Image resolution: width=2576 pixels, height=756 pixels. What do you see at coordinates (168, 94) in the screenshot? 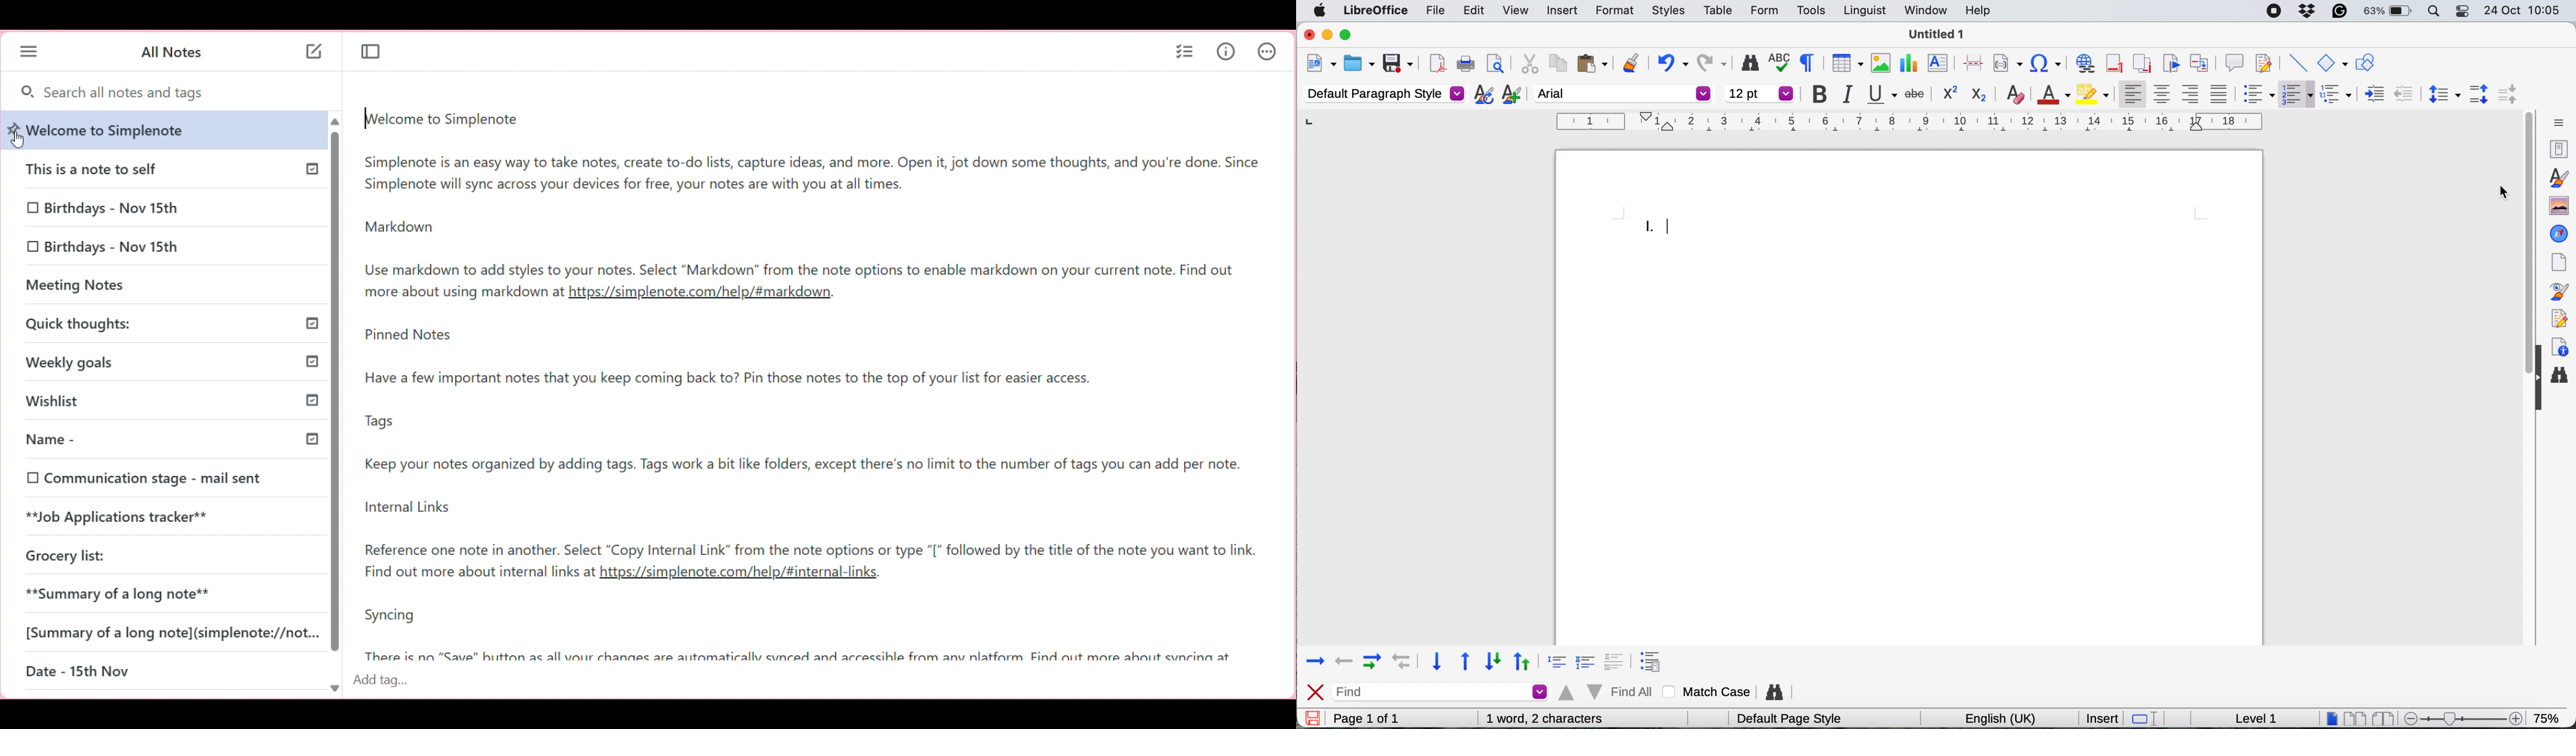
I see `Search all notes and tags` at bounding box center [168, 94].